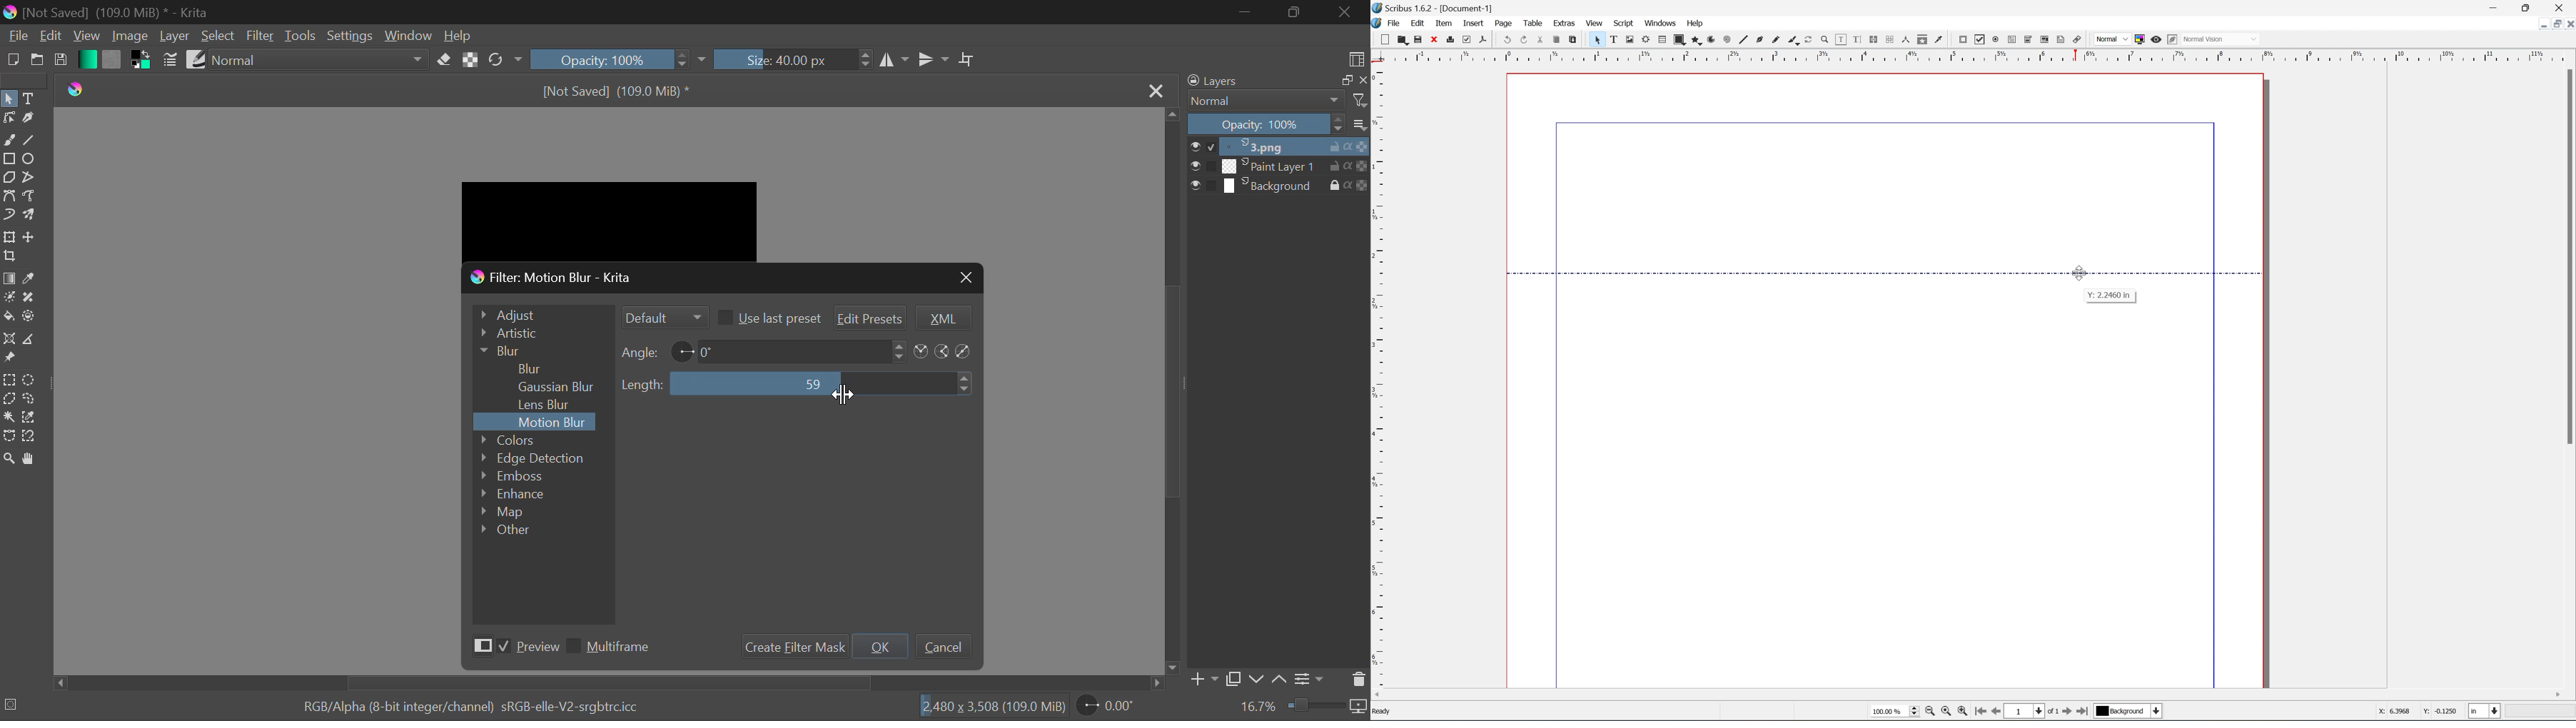  What do you see at coordinates (2569, 256) in the screenshot?
I see `scroll bar` at bounding box center [2569, 256].